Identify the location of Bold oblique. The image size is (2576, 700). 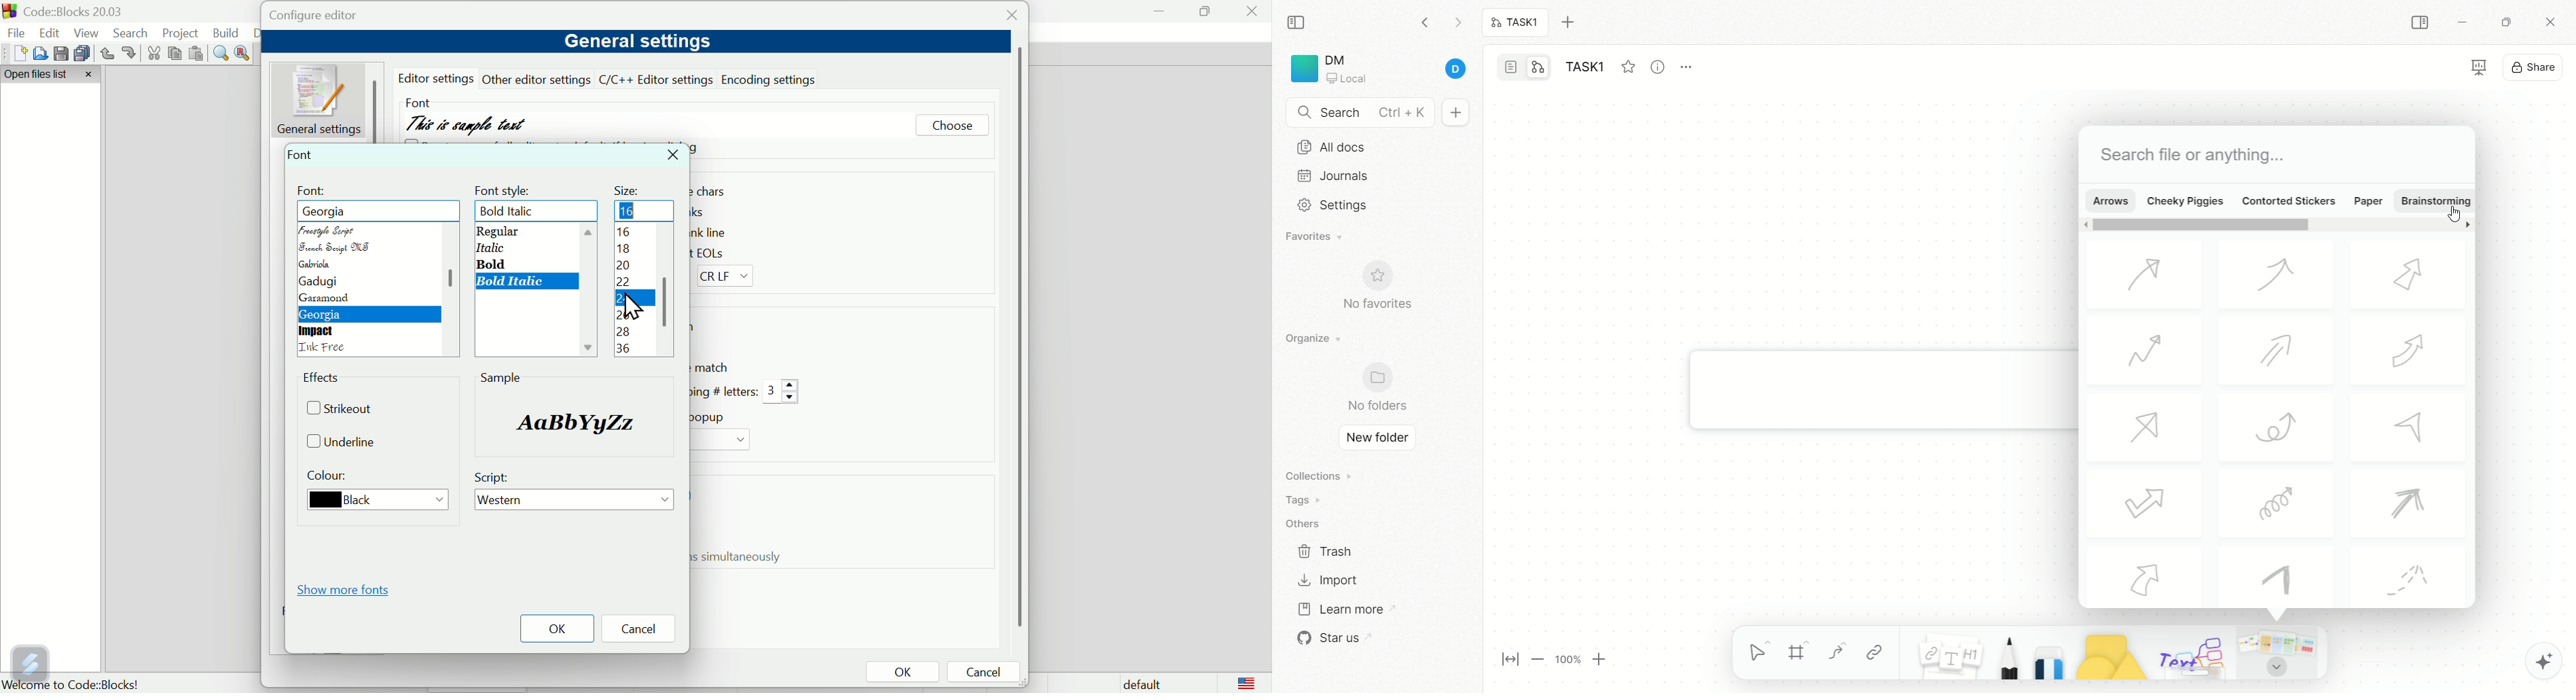
(513, 282).